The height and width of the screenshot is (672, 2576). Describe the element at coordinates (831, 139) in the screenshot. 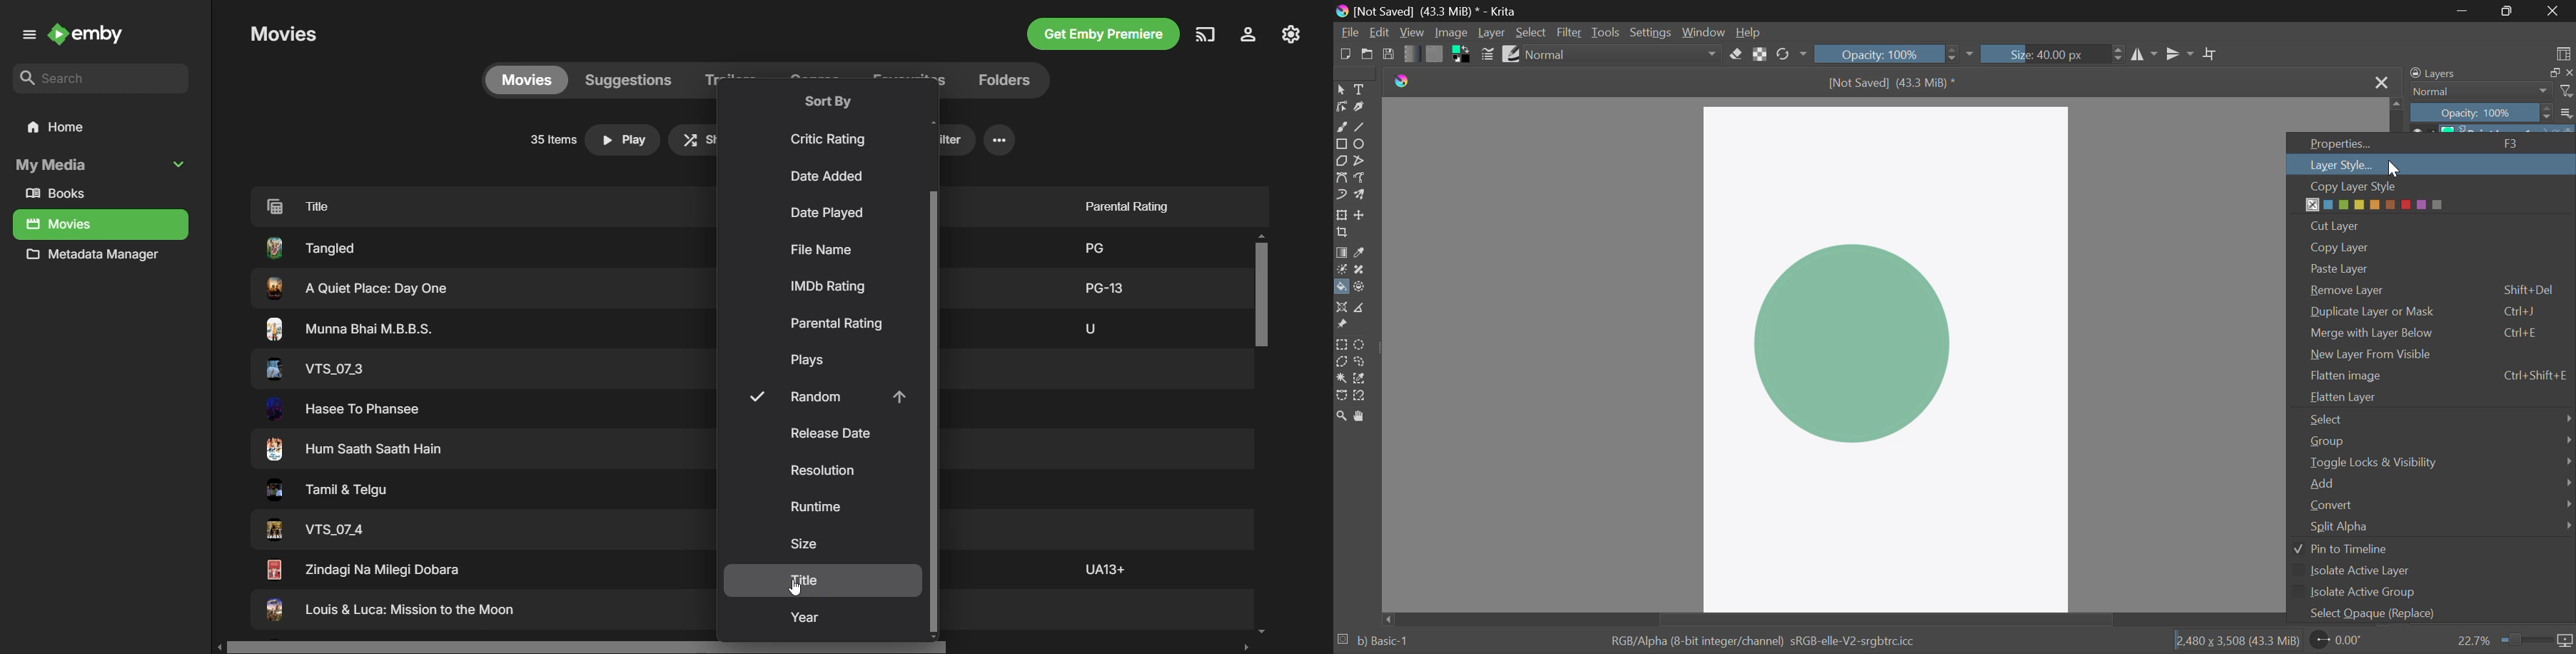

I see `Critic Rating` at that location.